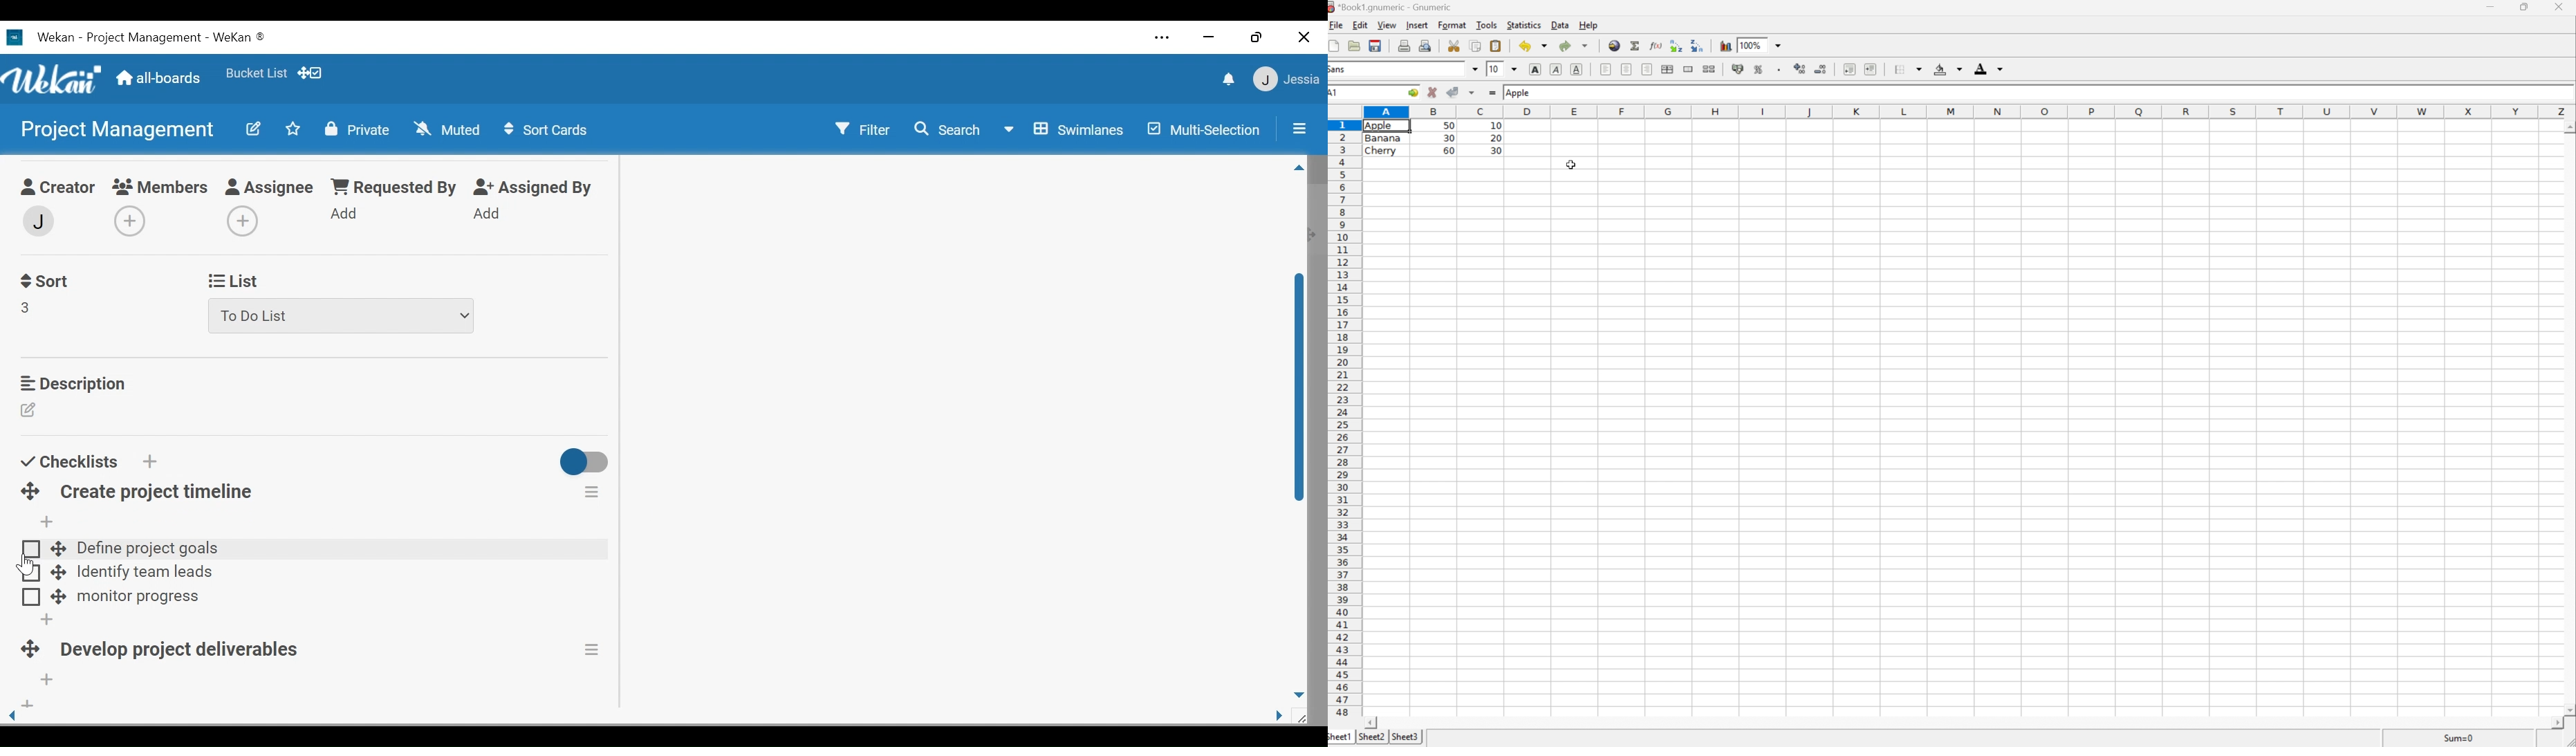 This screenshot has height=756, width=2576. Describe the element at coordinates (1257, 39) in the screenshot. I see `restore` at that location.